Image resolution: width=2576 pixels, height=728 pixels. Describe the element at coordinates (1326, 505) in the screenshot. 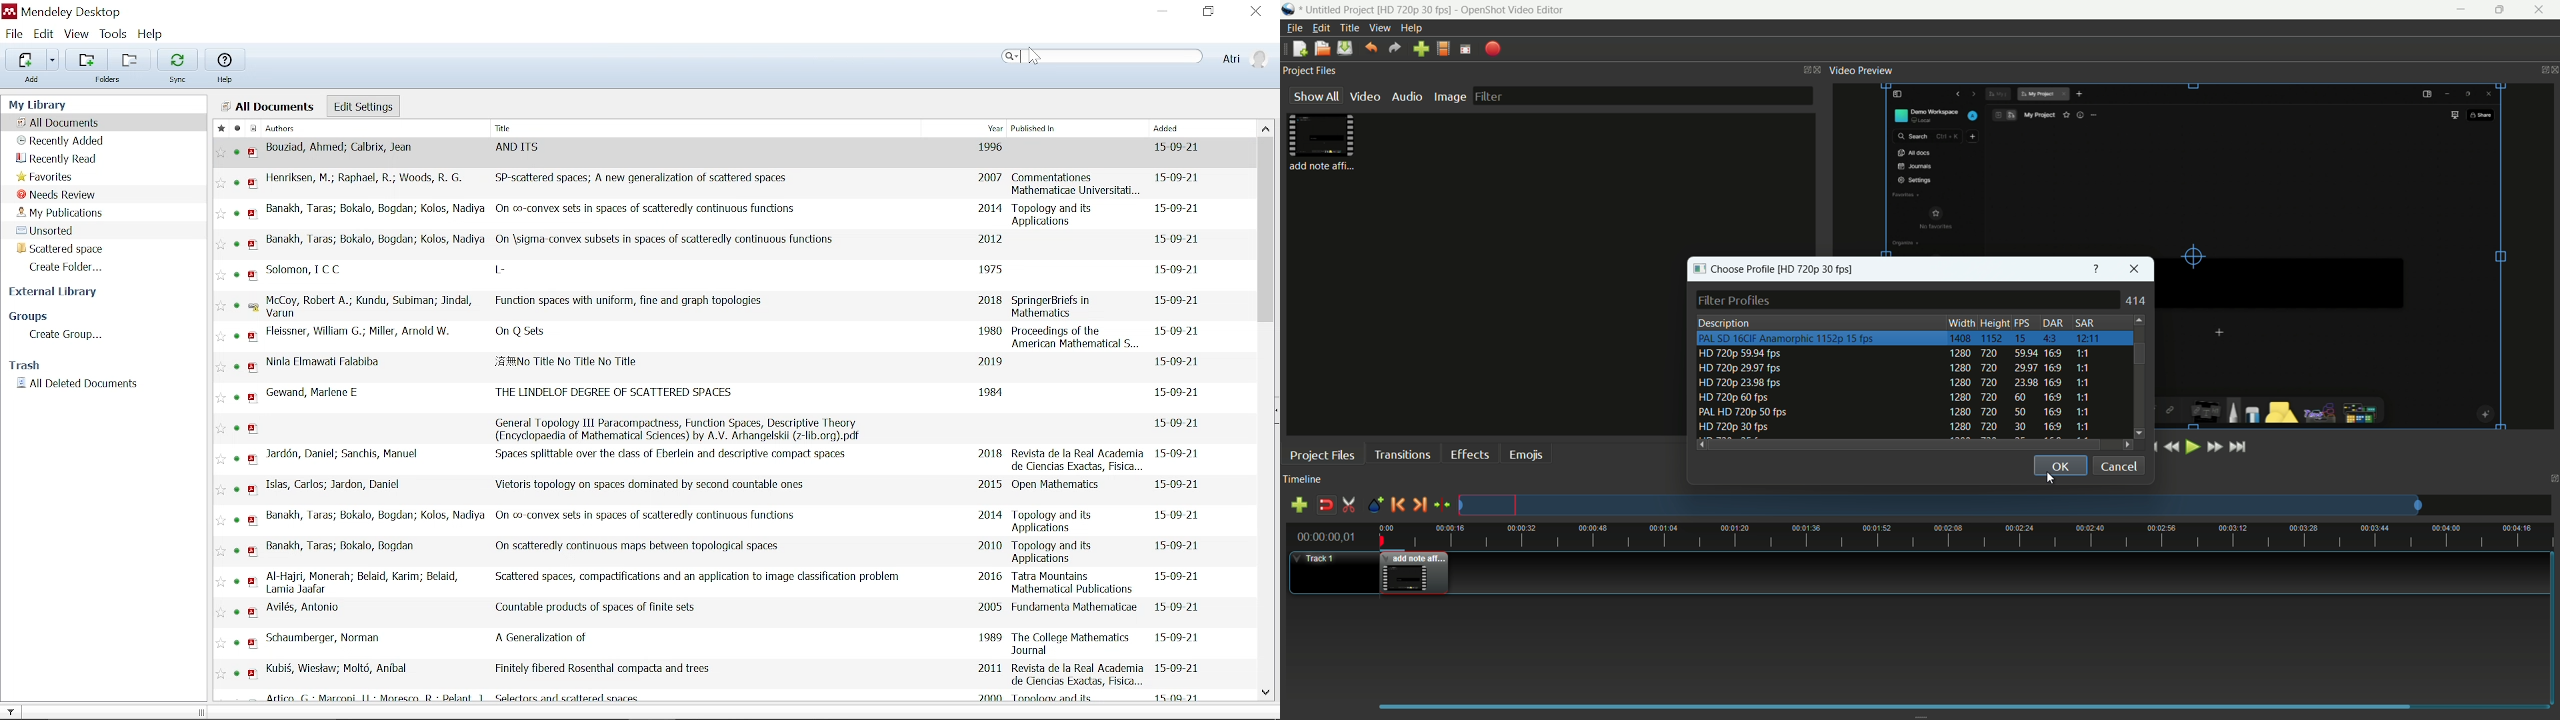

I see `disable snap` at that location.